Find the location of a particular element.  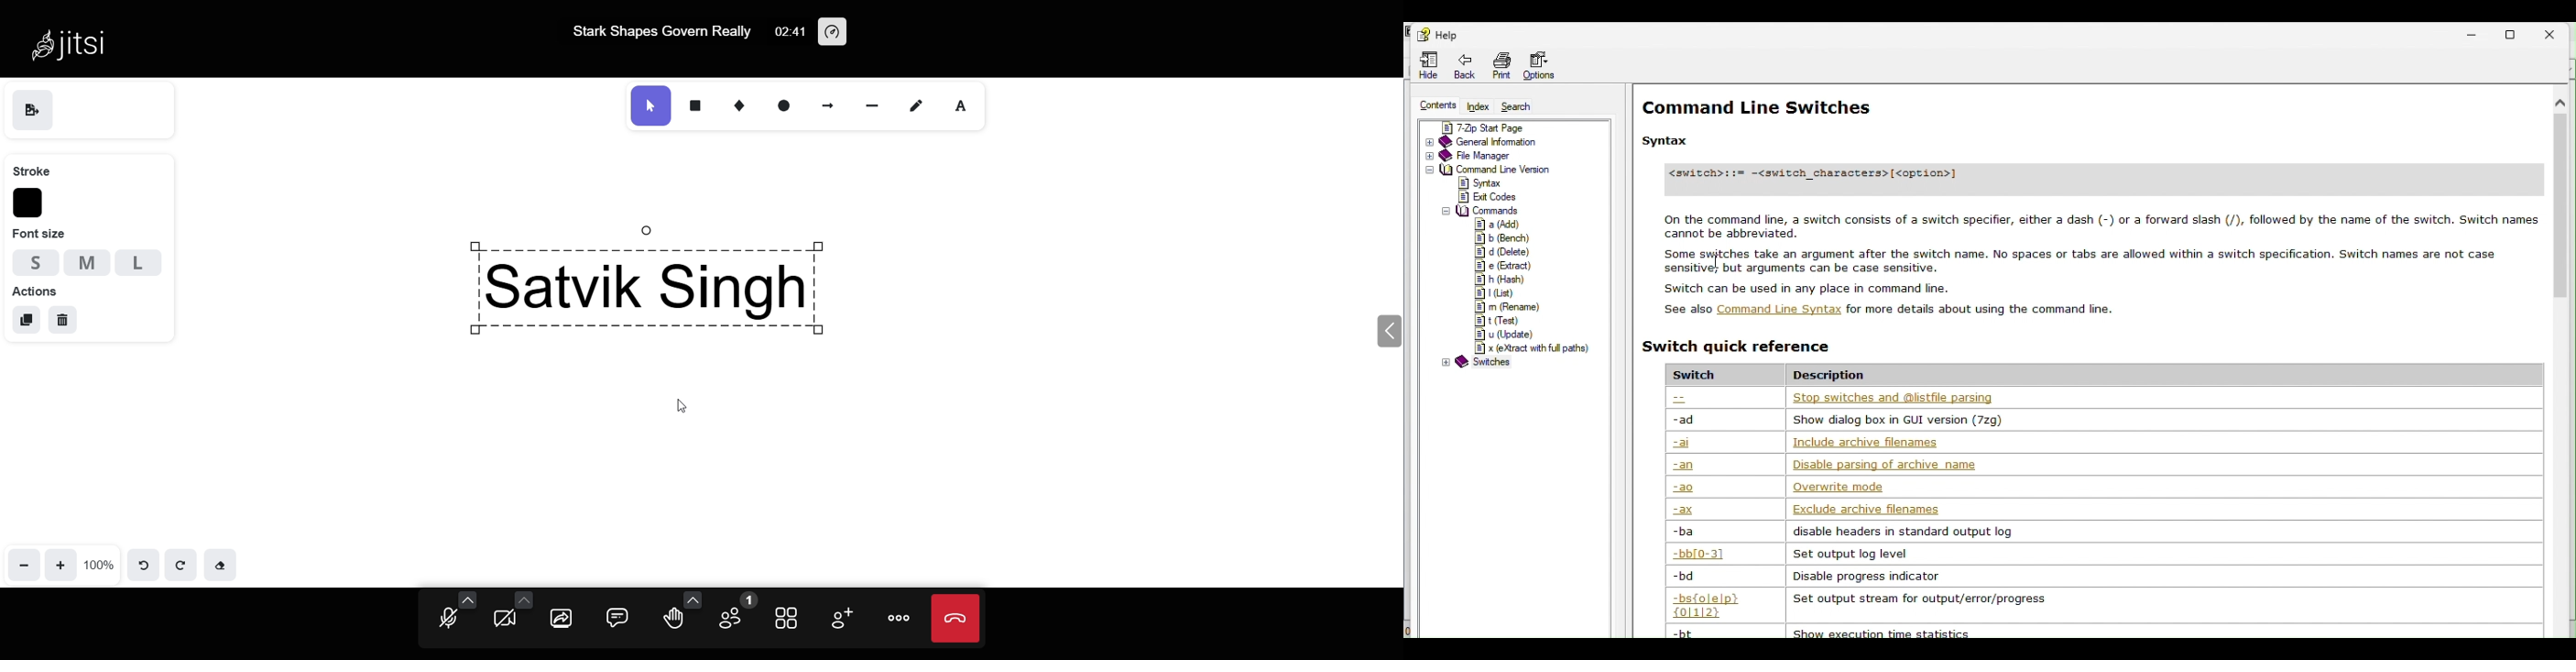

font size is located at coordinates (40, 234).